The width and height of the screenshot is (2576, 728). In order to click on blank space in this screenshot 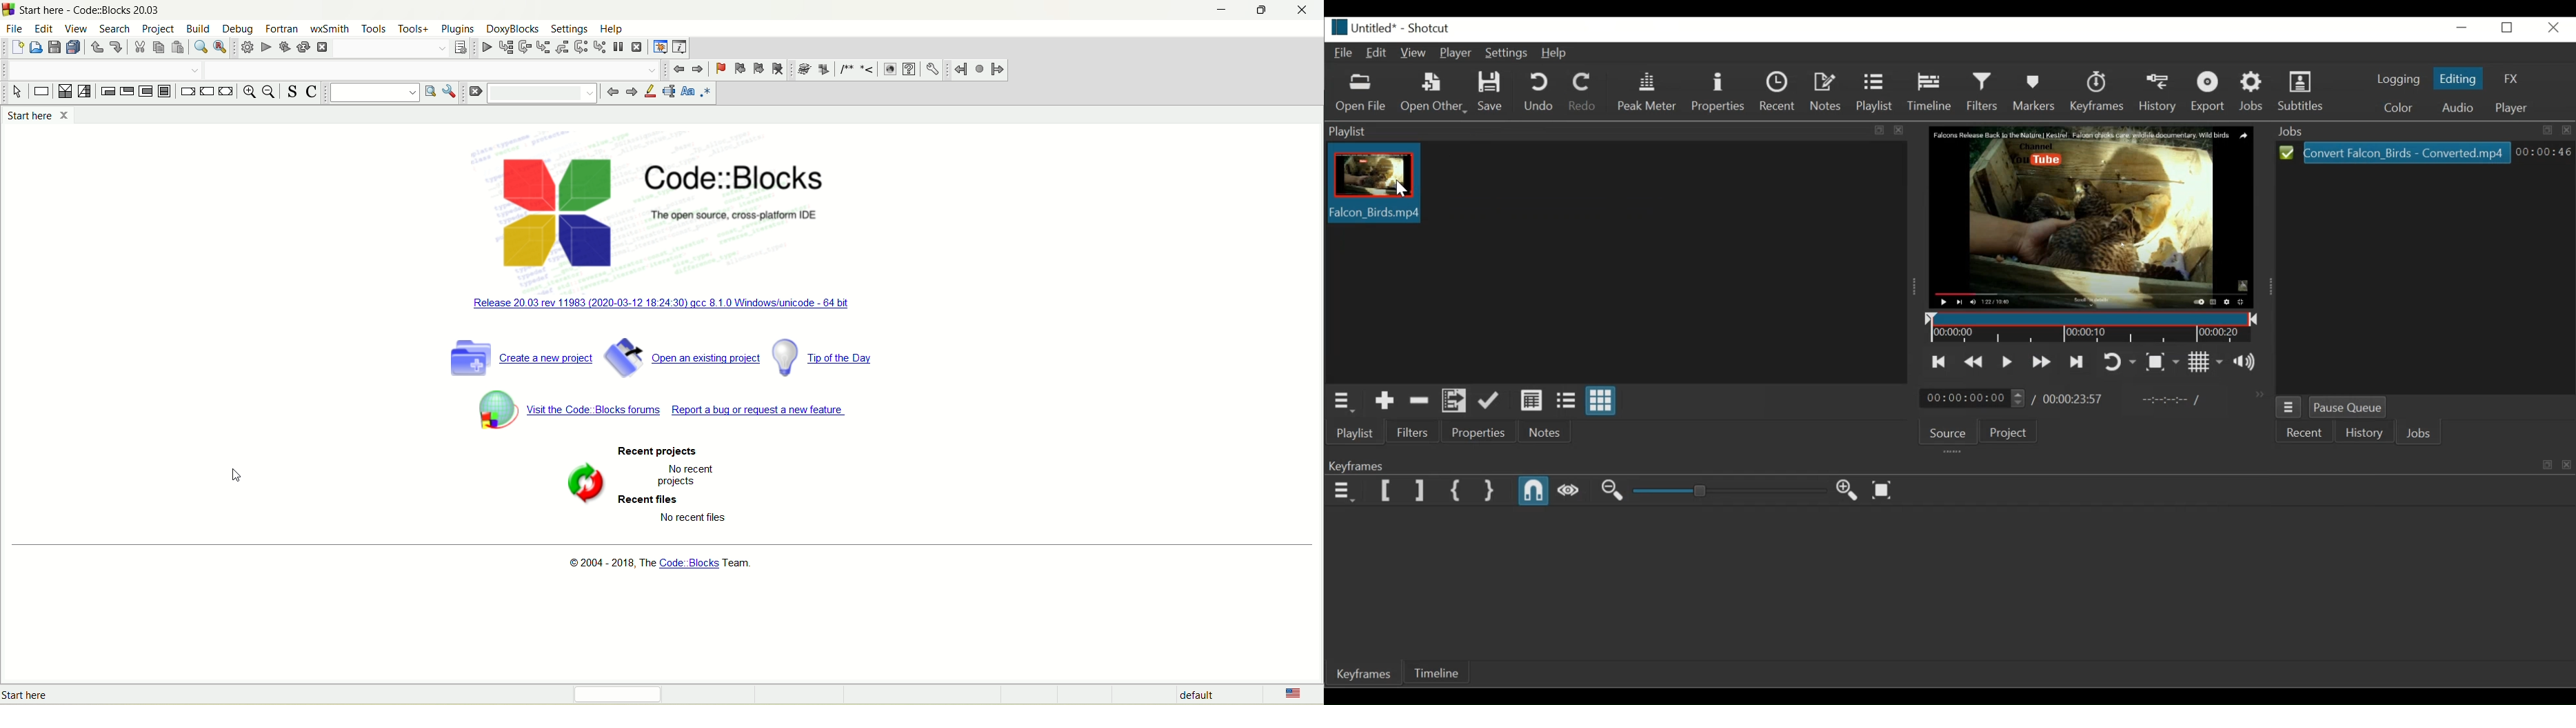, I will do `click(541, 93)`.